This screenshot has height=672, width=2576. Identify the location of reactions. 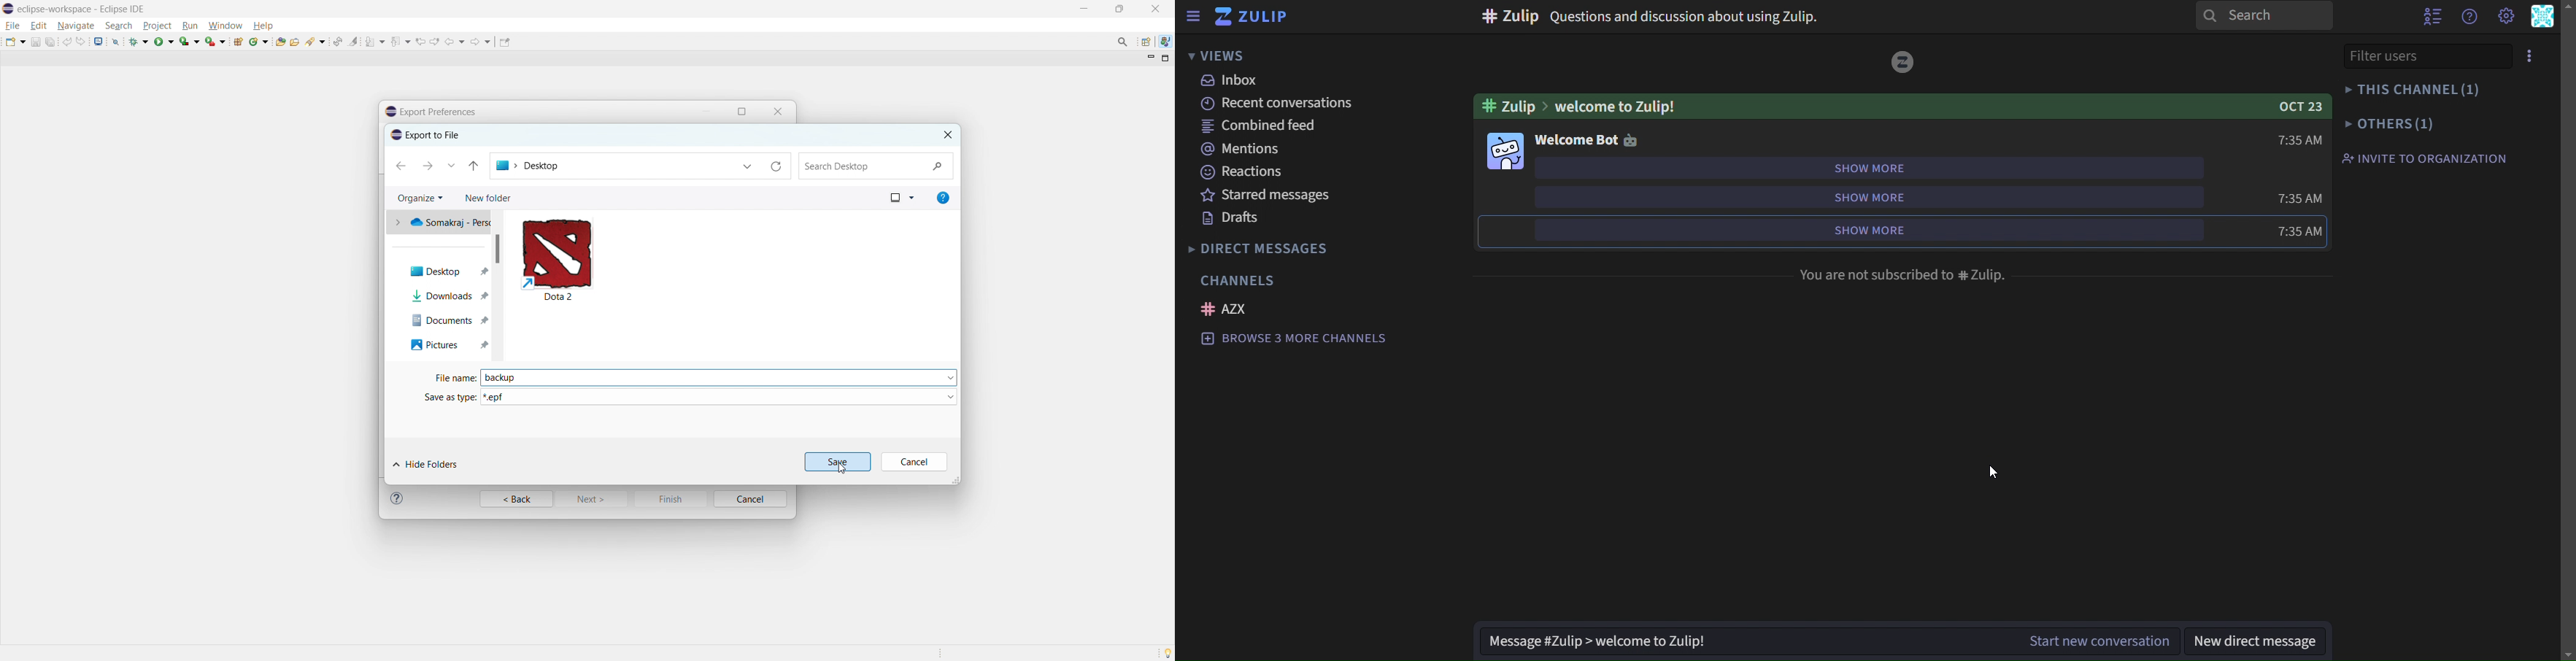
(1245, 174).